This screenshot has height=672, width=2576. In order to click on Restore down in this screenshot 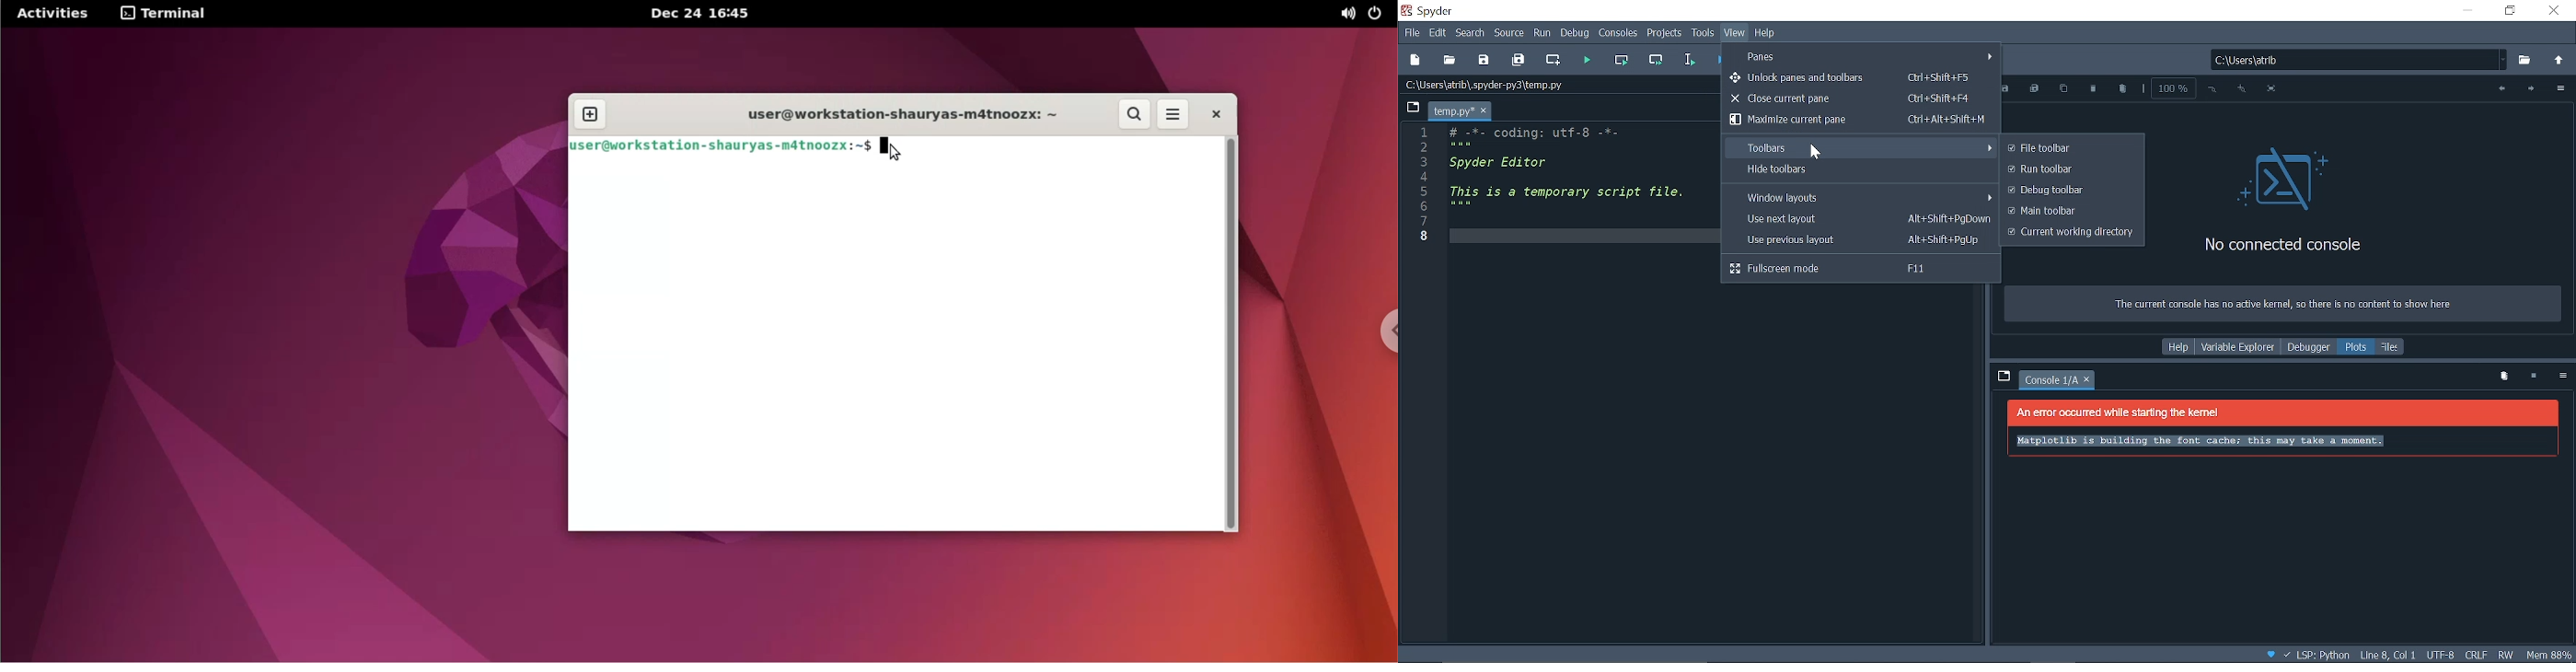, I will do `click(2511, 11)`.